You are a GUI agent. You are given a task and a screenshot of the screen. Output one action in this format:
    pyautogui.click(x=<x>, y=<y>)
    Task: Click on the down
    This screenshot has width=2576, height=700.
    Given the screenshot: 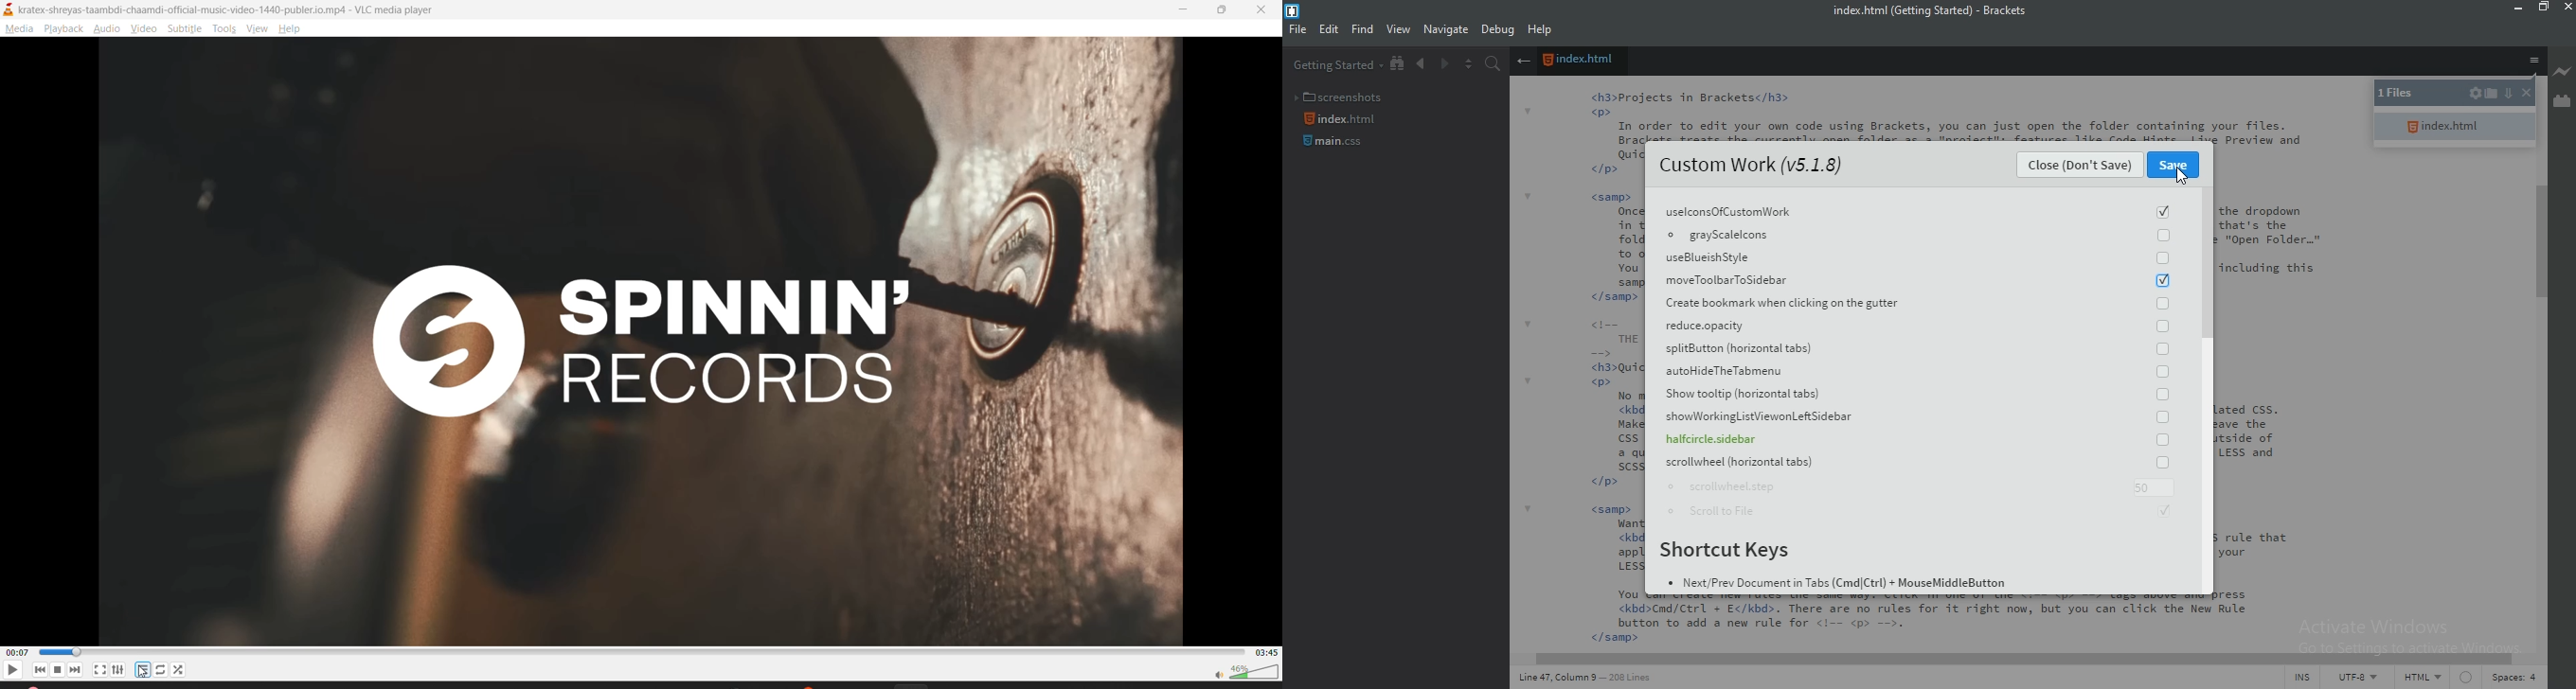 What is the action you would take?
    pyautogui.click(x=2507, y=92)
    